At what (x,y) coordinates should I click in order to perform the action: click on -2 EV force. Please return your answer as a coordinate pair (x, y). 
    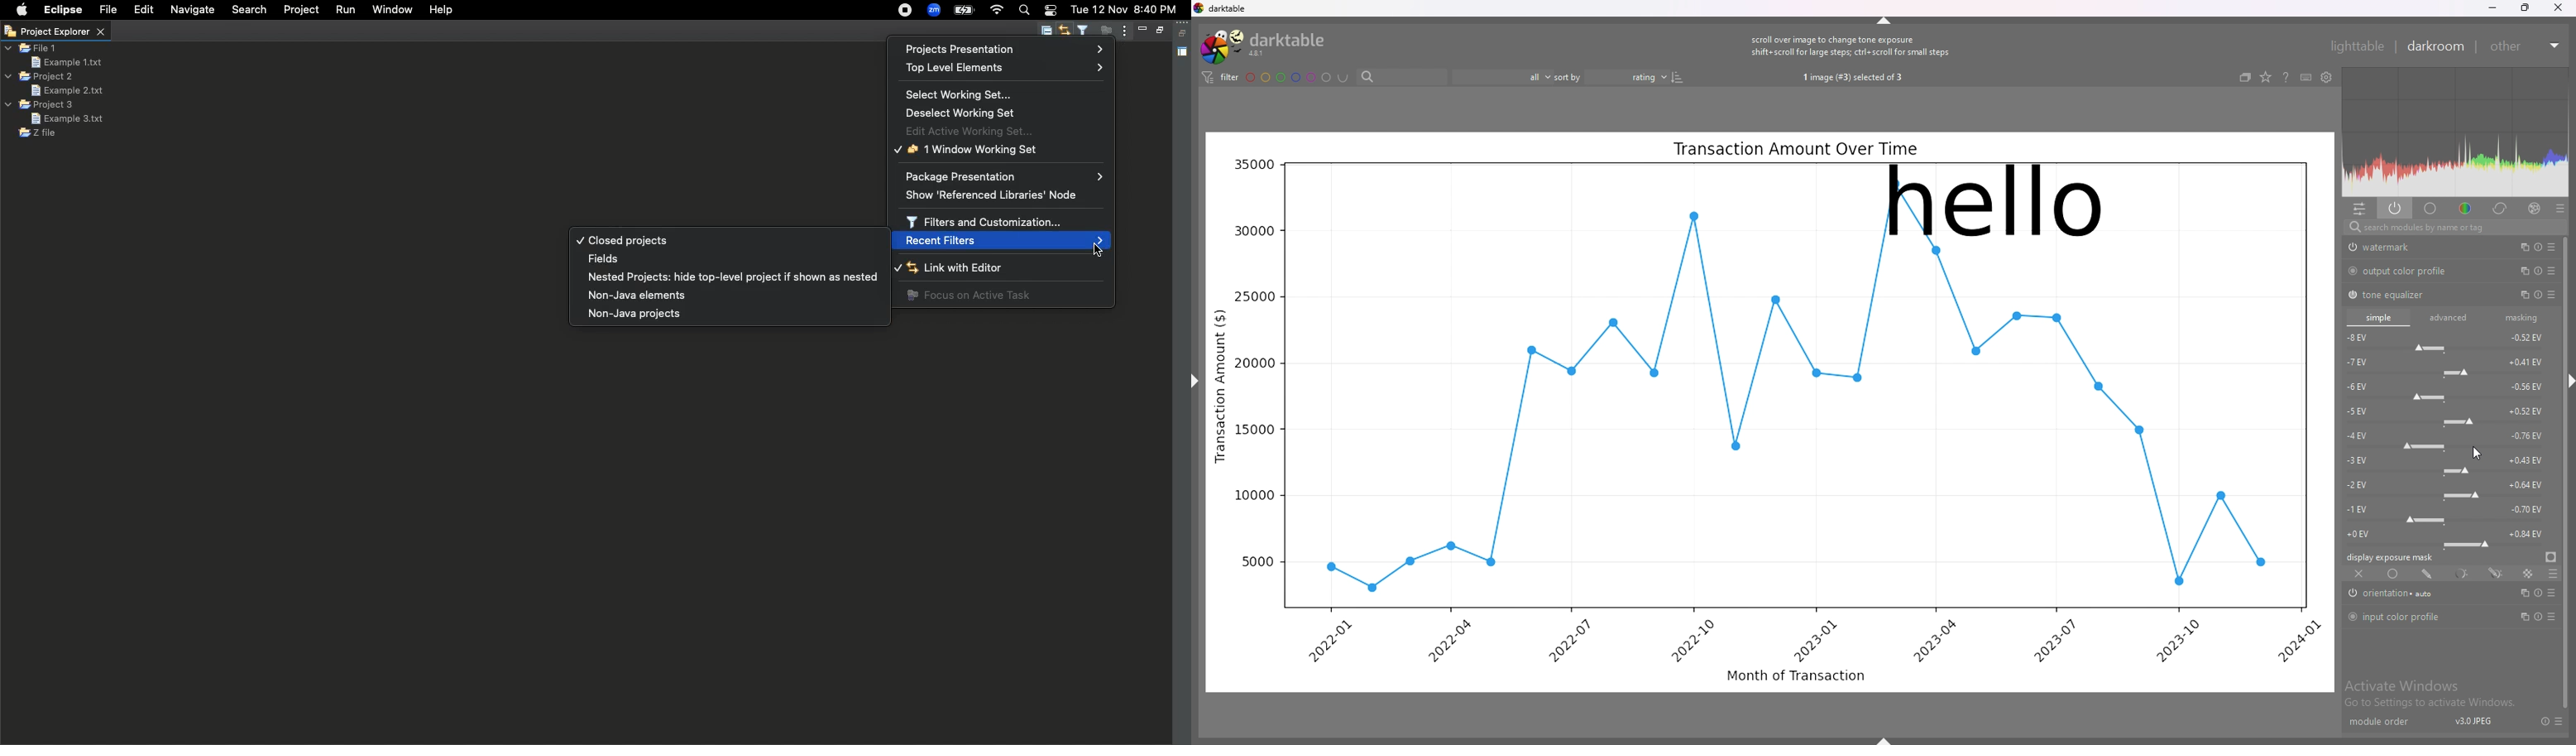
    Looking at the image, I should click on (2449, 488).